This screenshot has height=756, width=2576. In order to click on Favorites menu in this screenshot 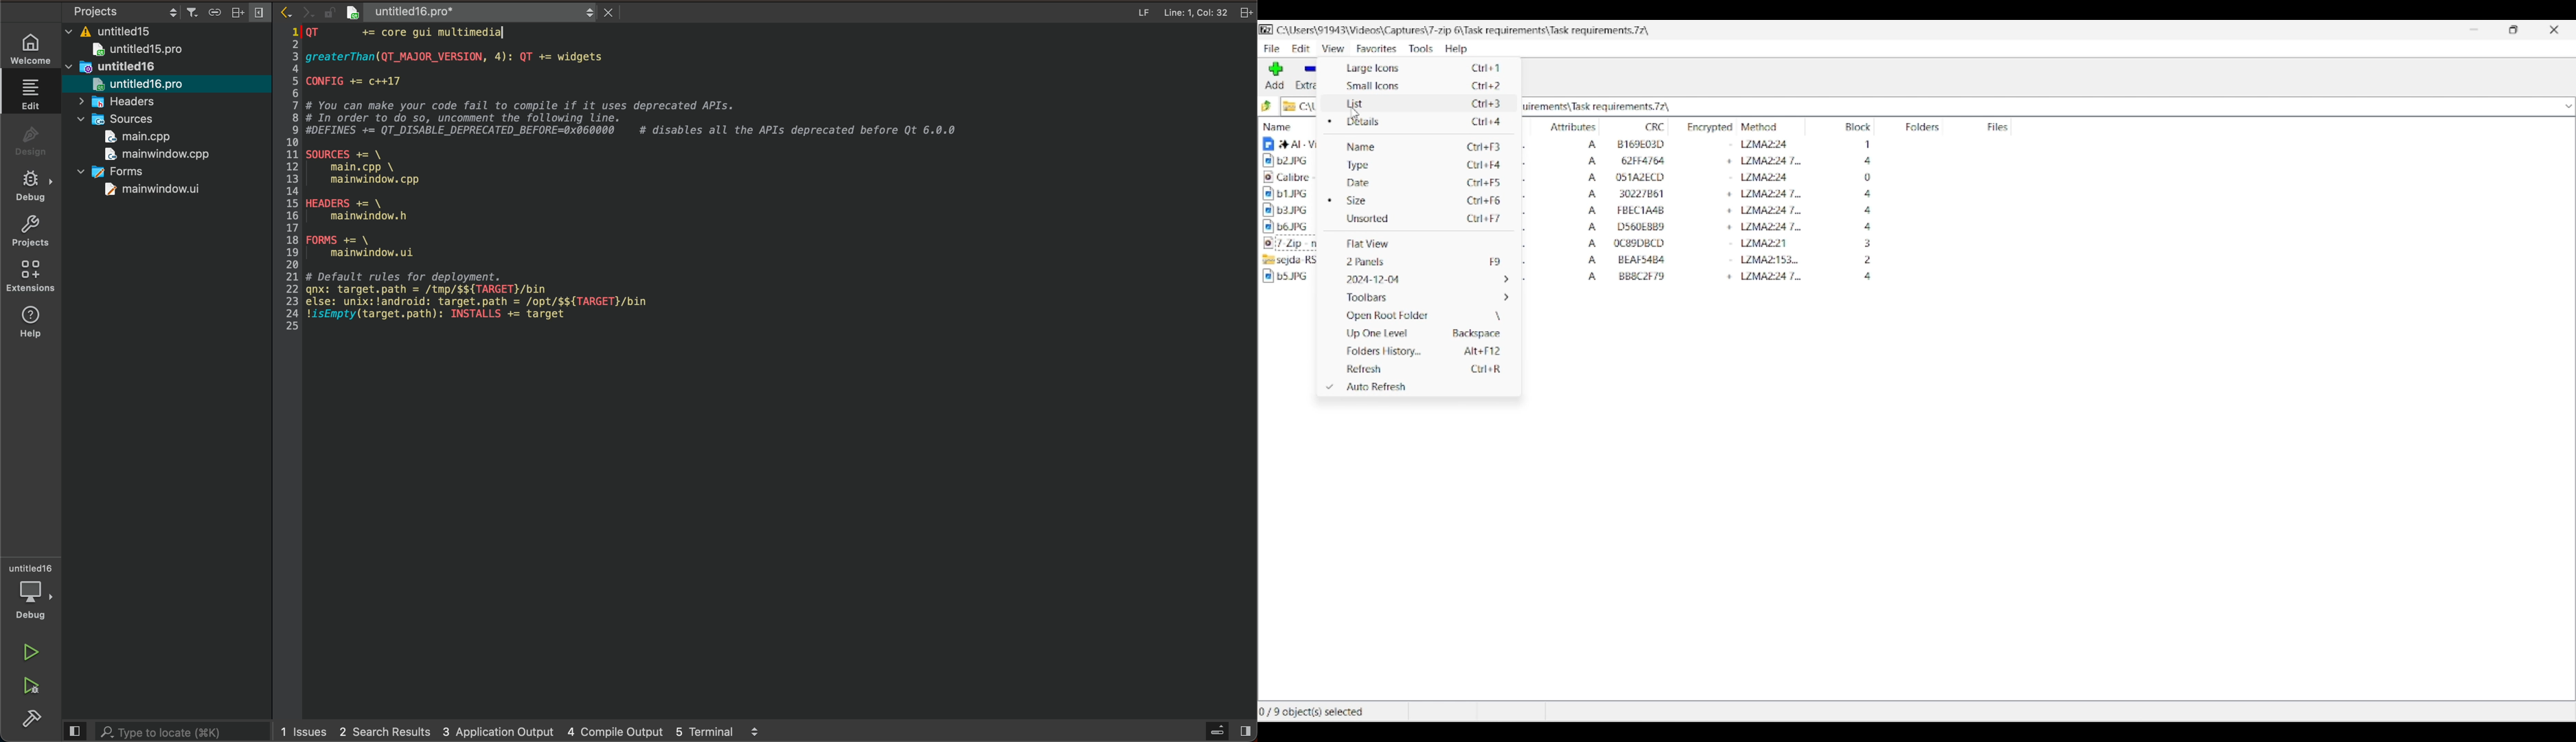, I will do `click(1377, 49)`.